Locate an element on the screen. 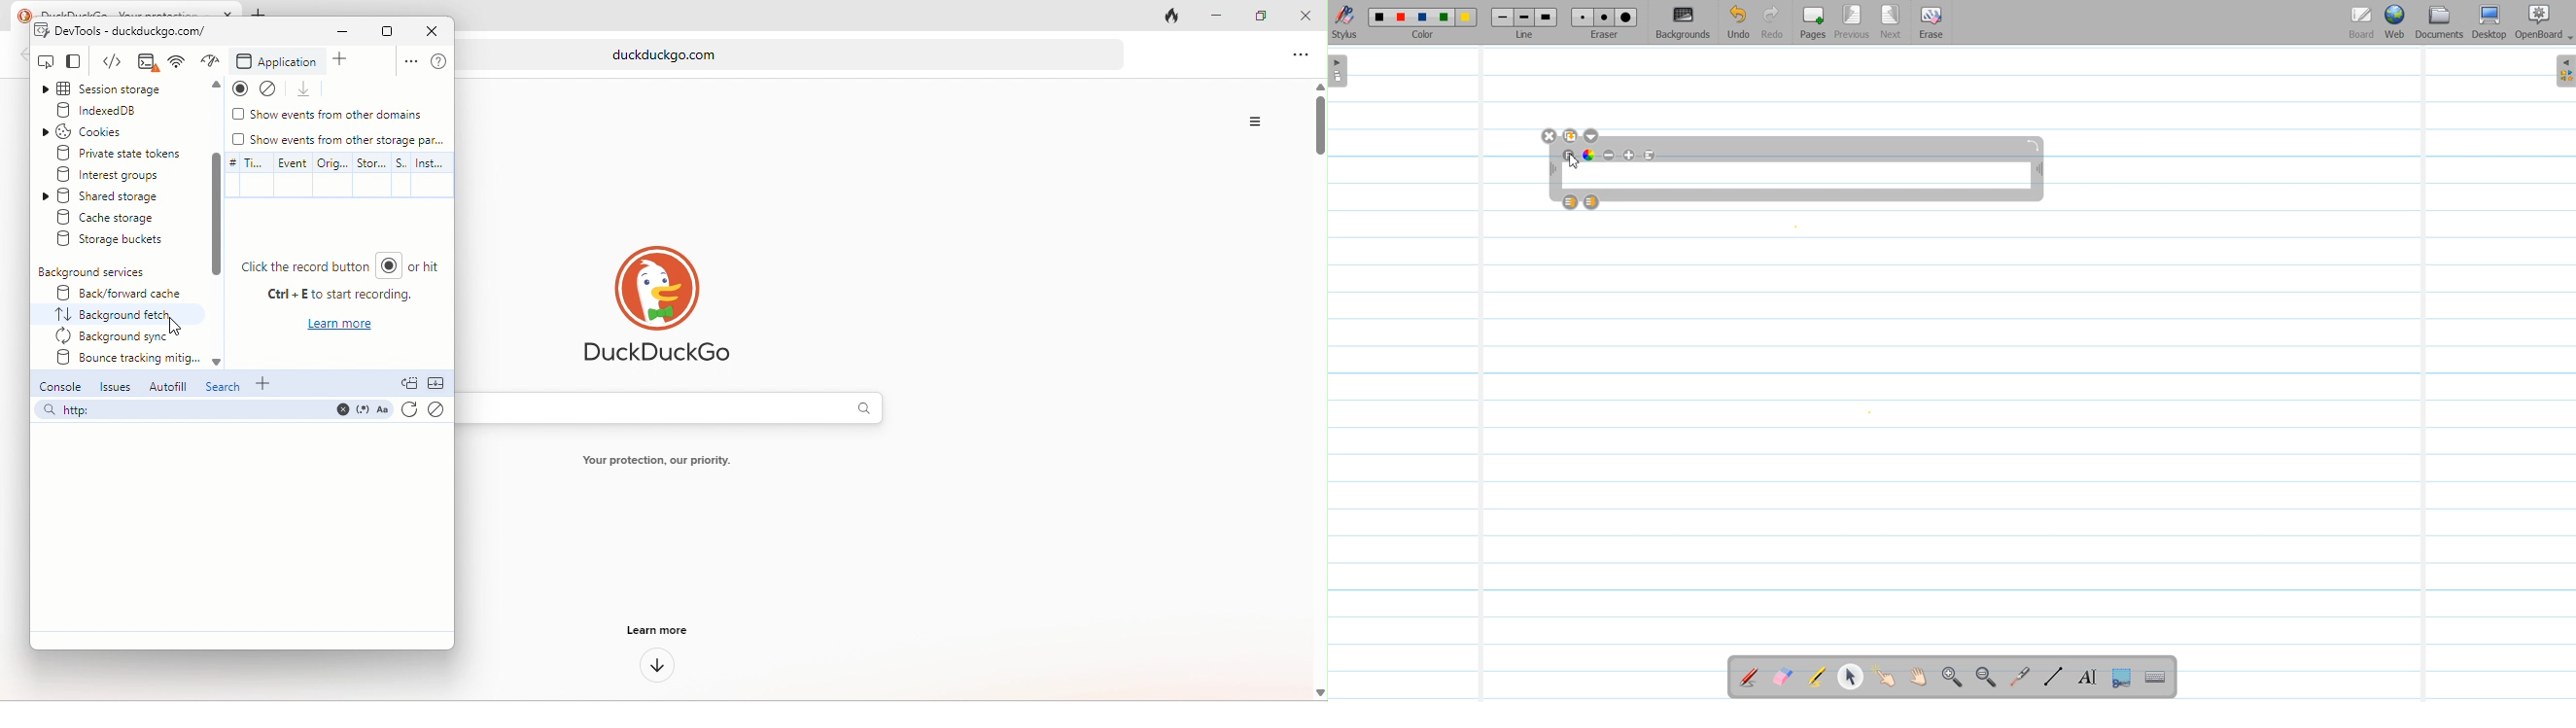 The width and height of the screenshot is (2576, 728). Drop down box is located at coordinates (1593, 136).